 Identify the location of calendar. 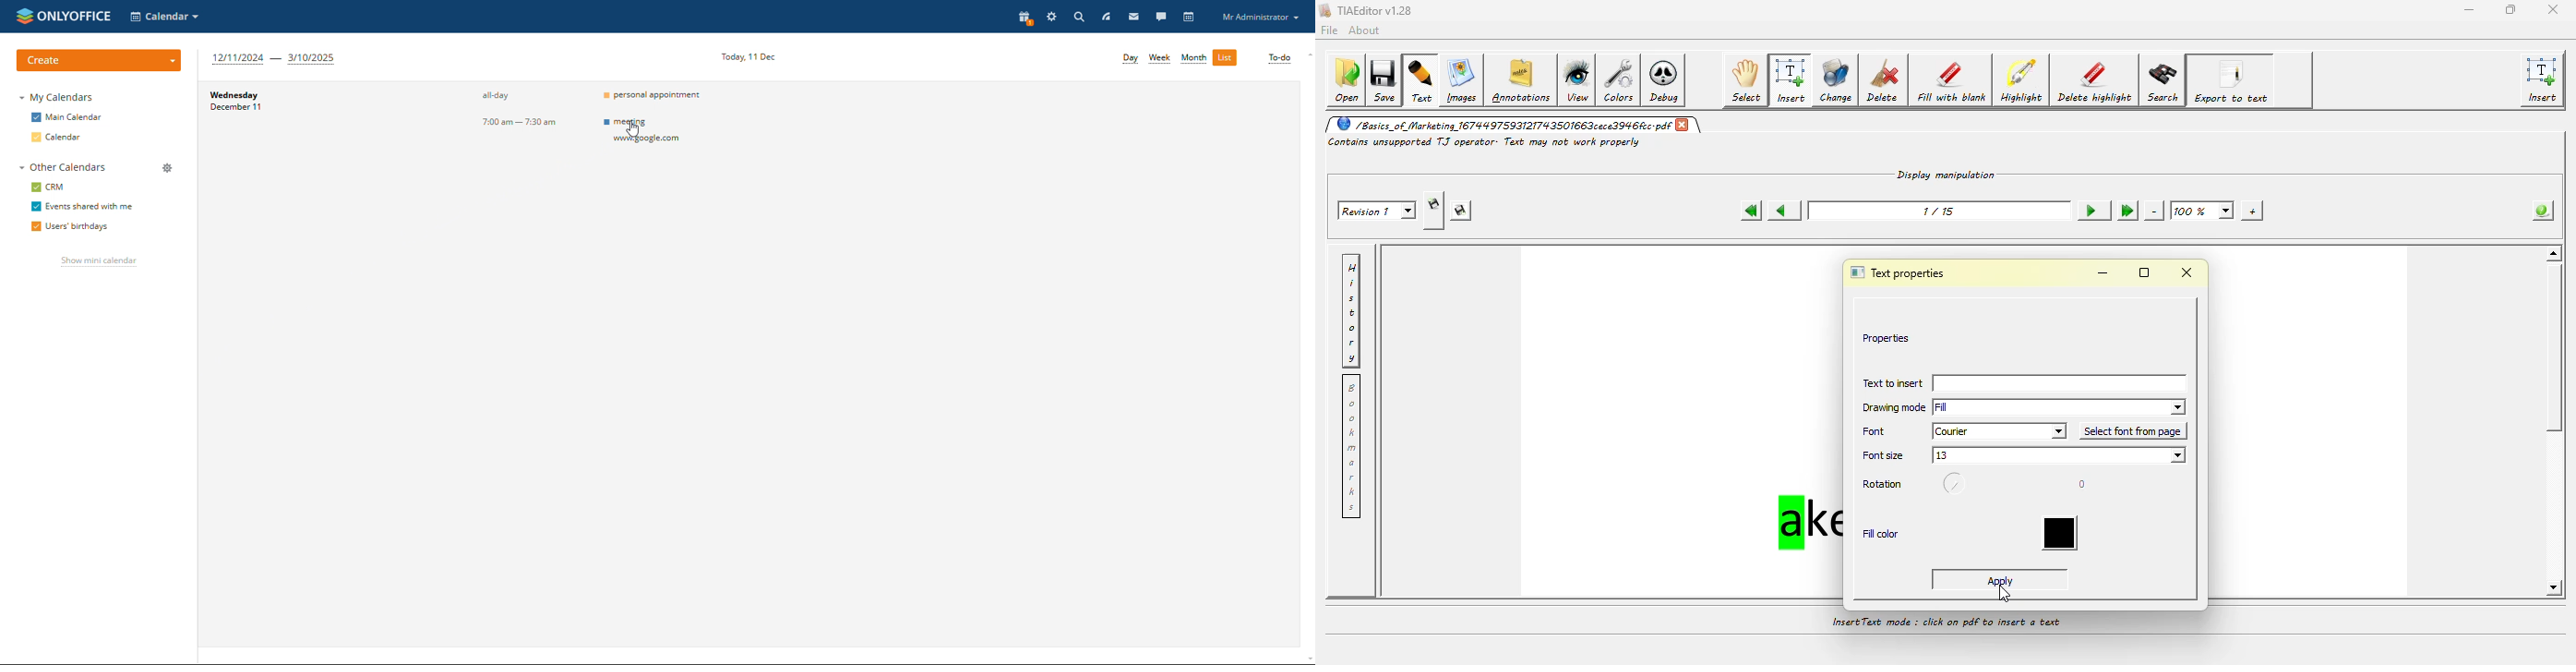
(55, 137).